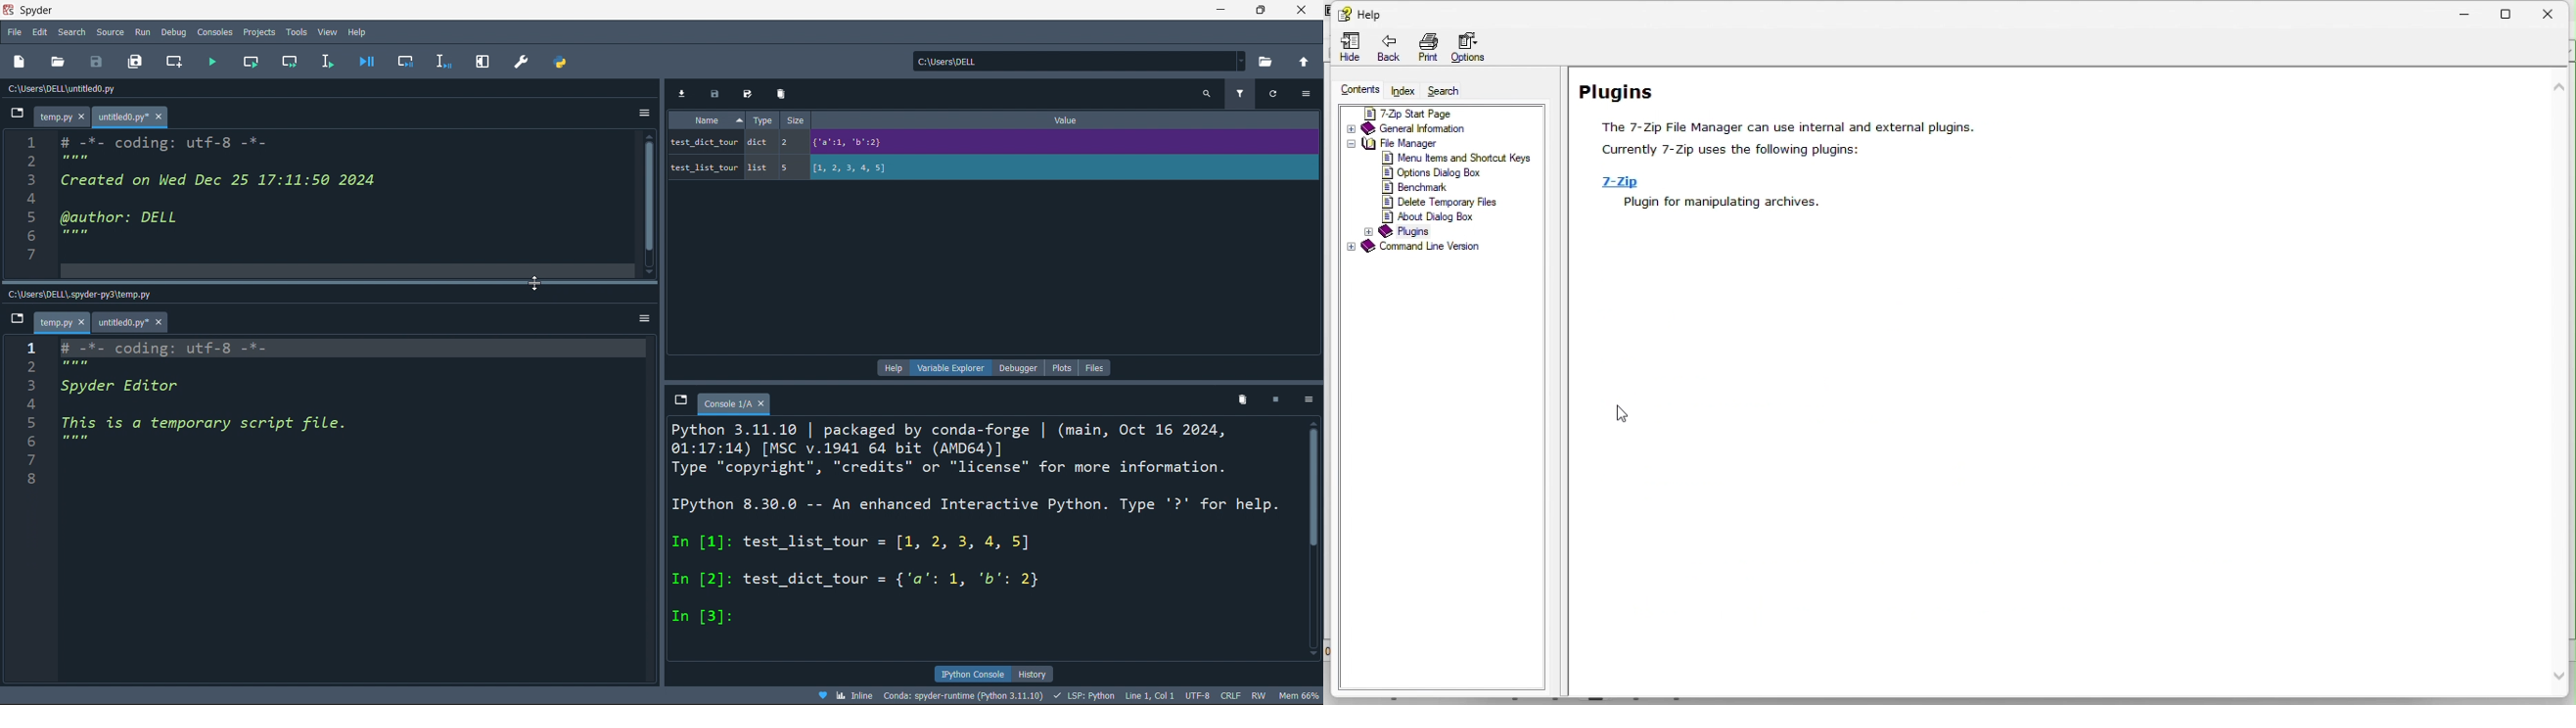 The width and height of the screenshot is (2576, 728). Describe the element at coordinates (99, 61) in the screenshot. I see `SAVE` at that location.